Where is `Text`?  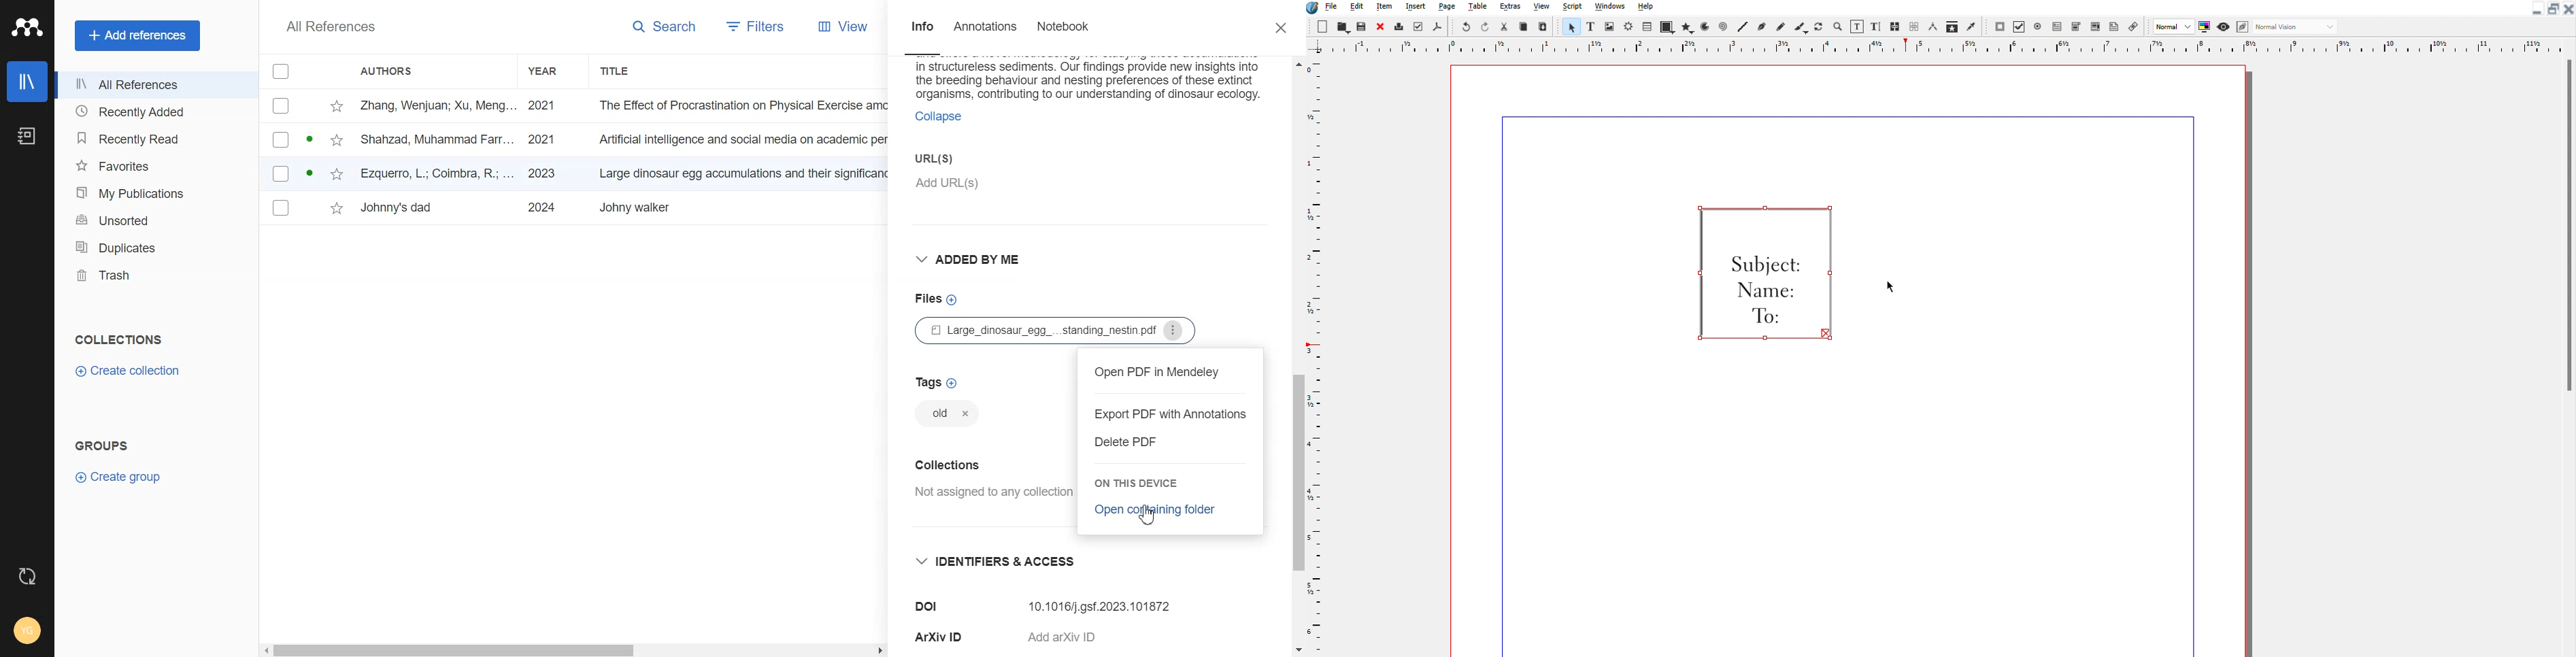
Text is located at coordinates (1590, 26).